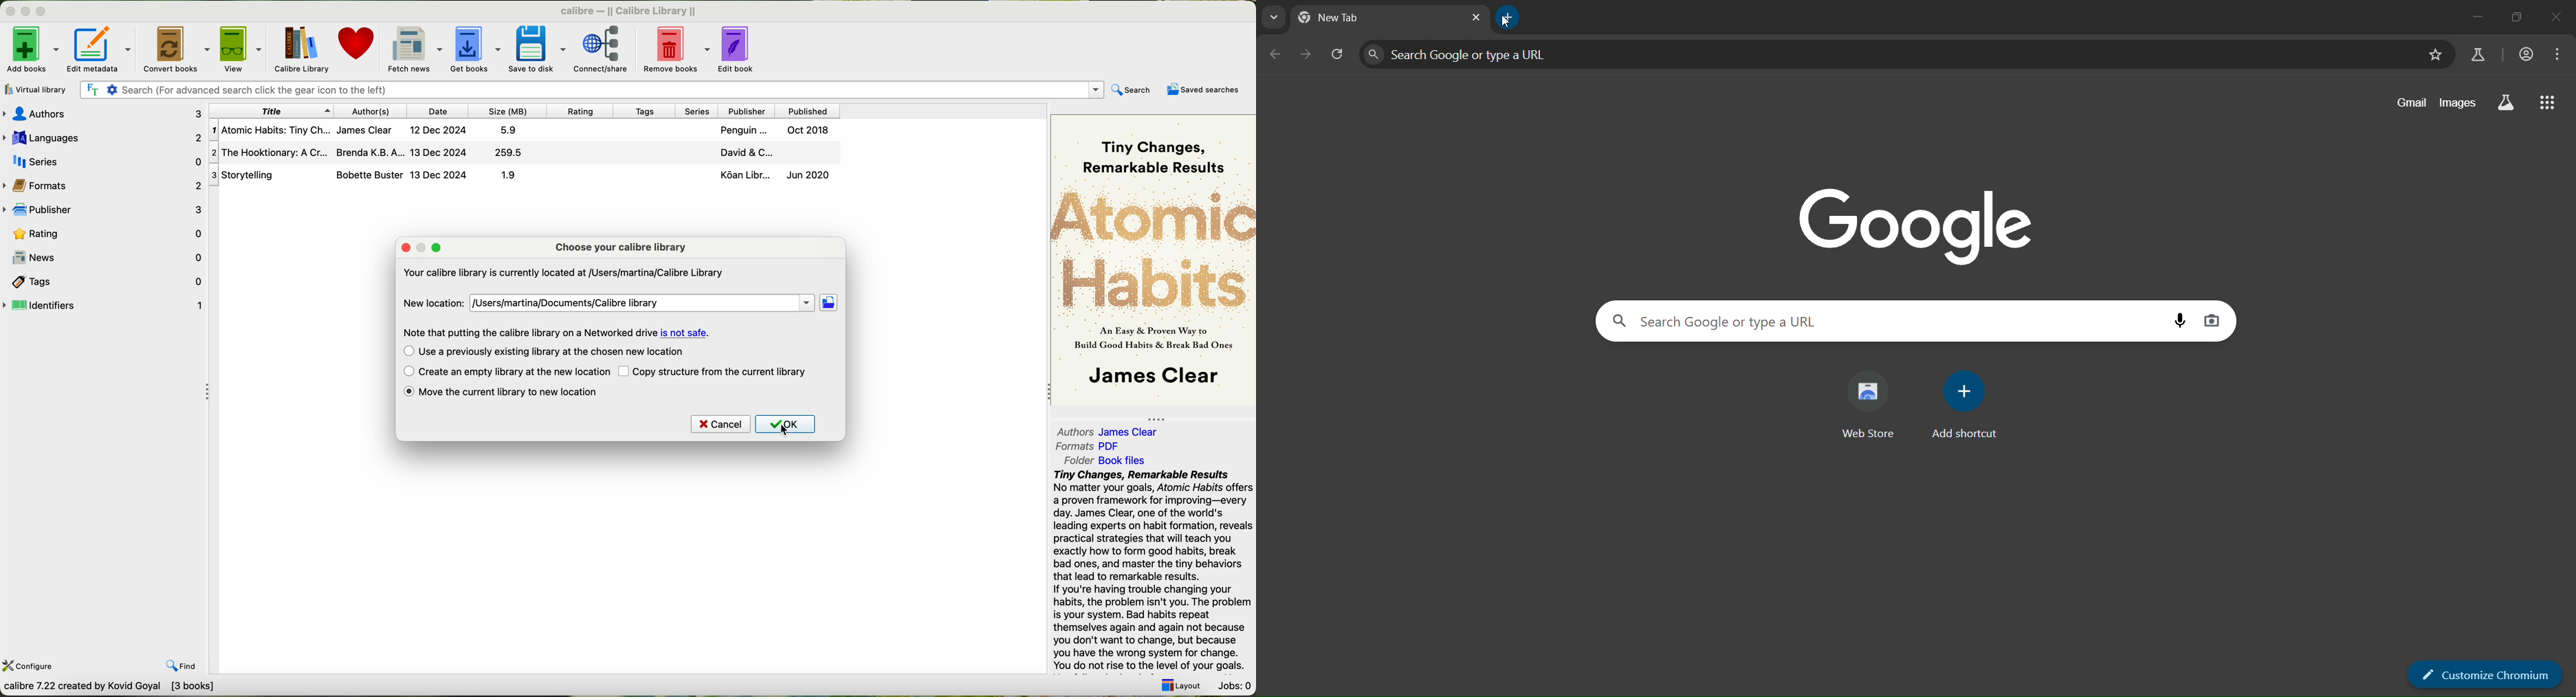  I want to click on author(s), so click(371, 111).